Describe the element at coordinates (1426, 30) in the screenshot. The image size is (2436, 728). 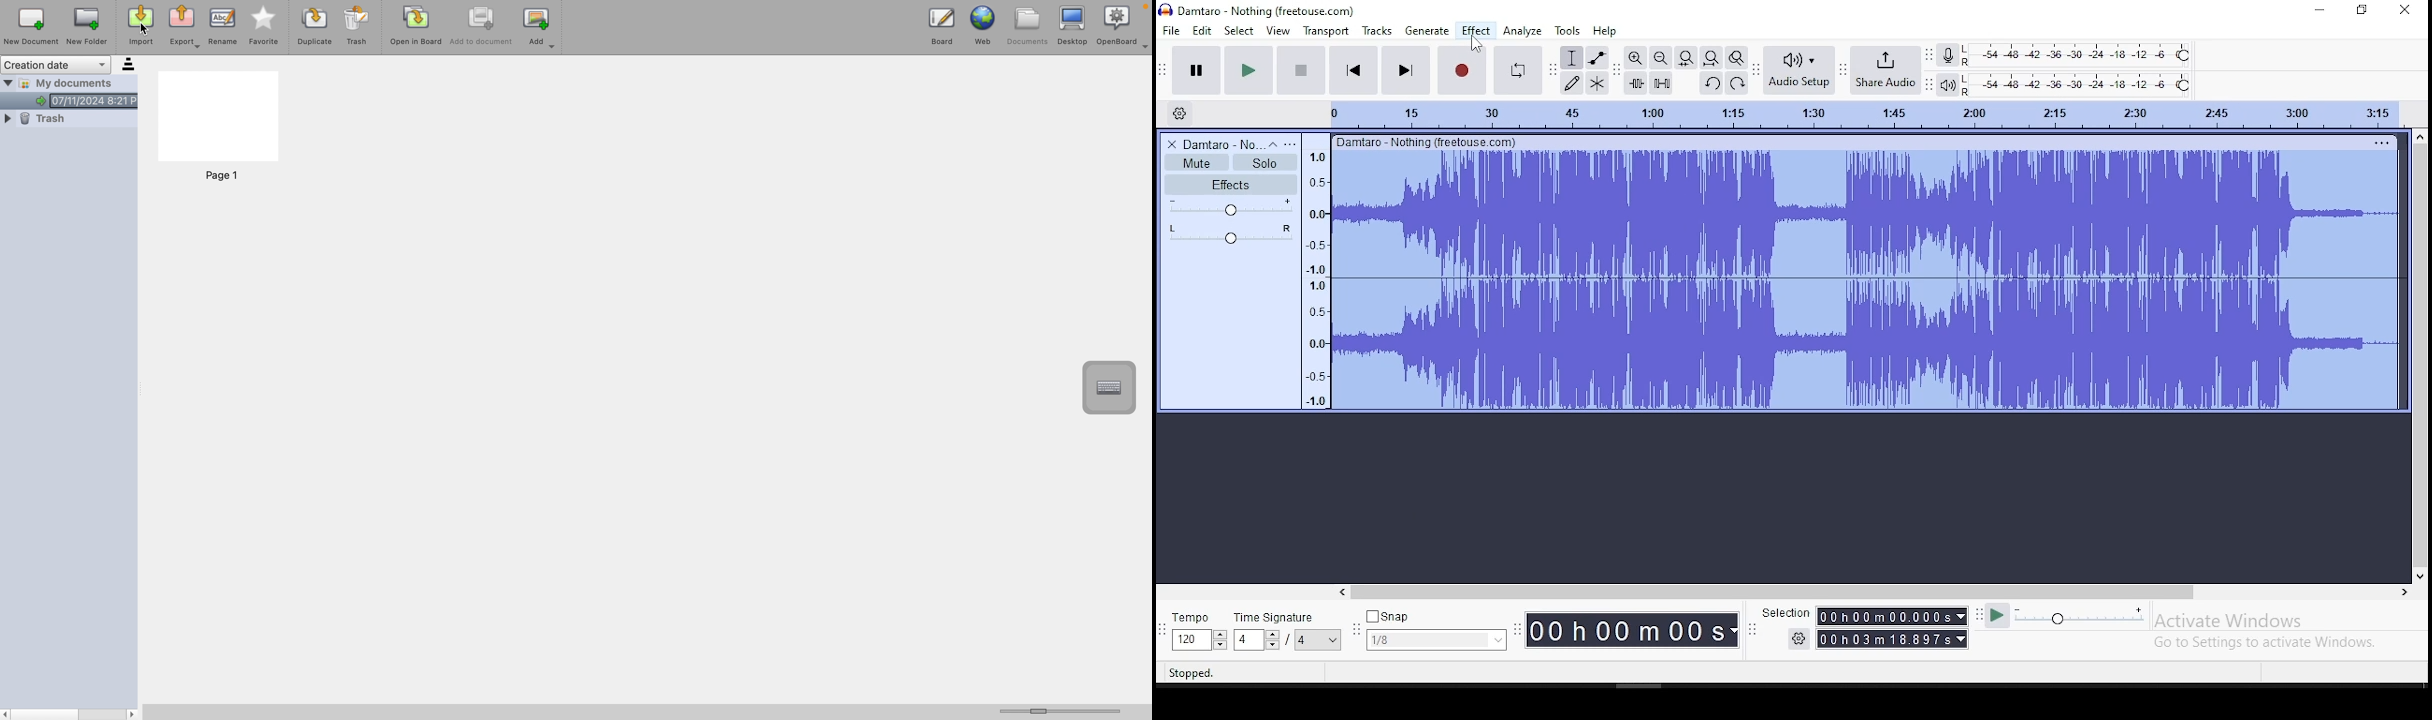
I see `generate` at that location.